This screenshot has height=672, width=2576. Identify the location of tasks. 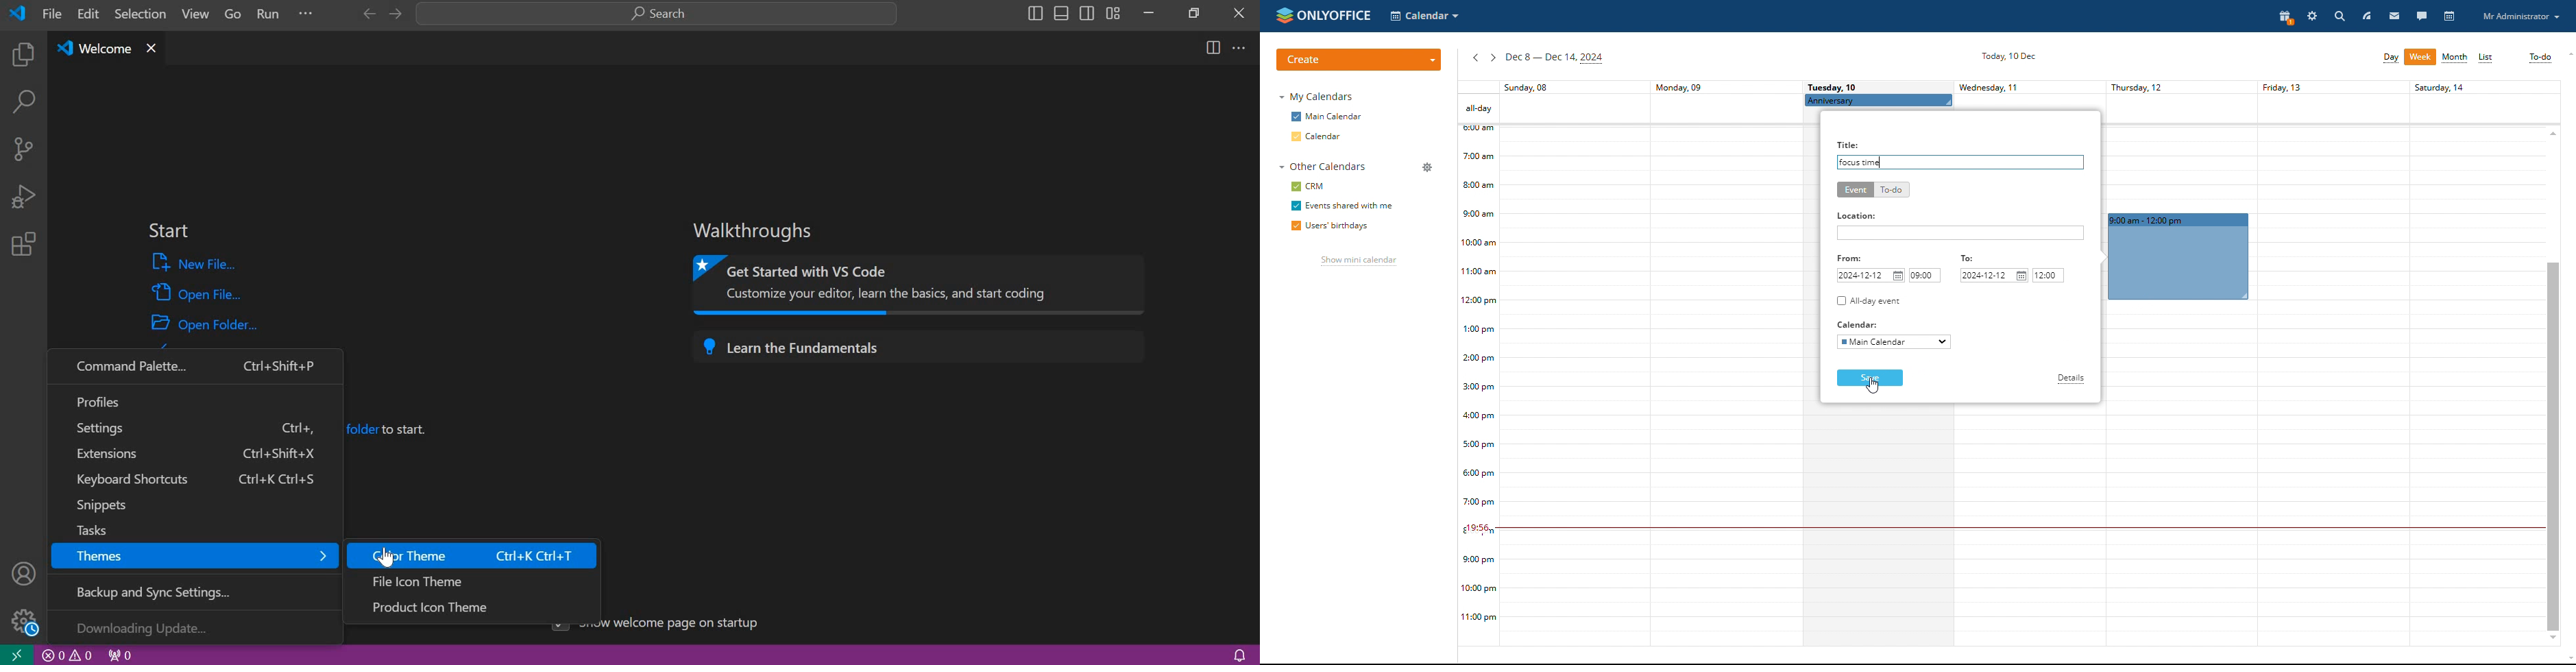
(185, 528).